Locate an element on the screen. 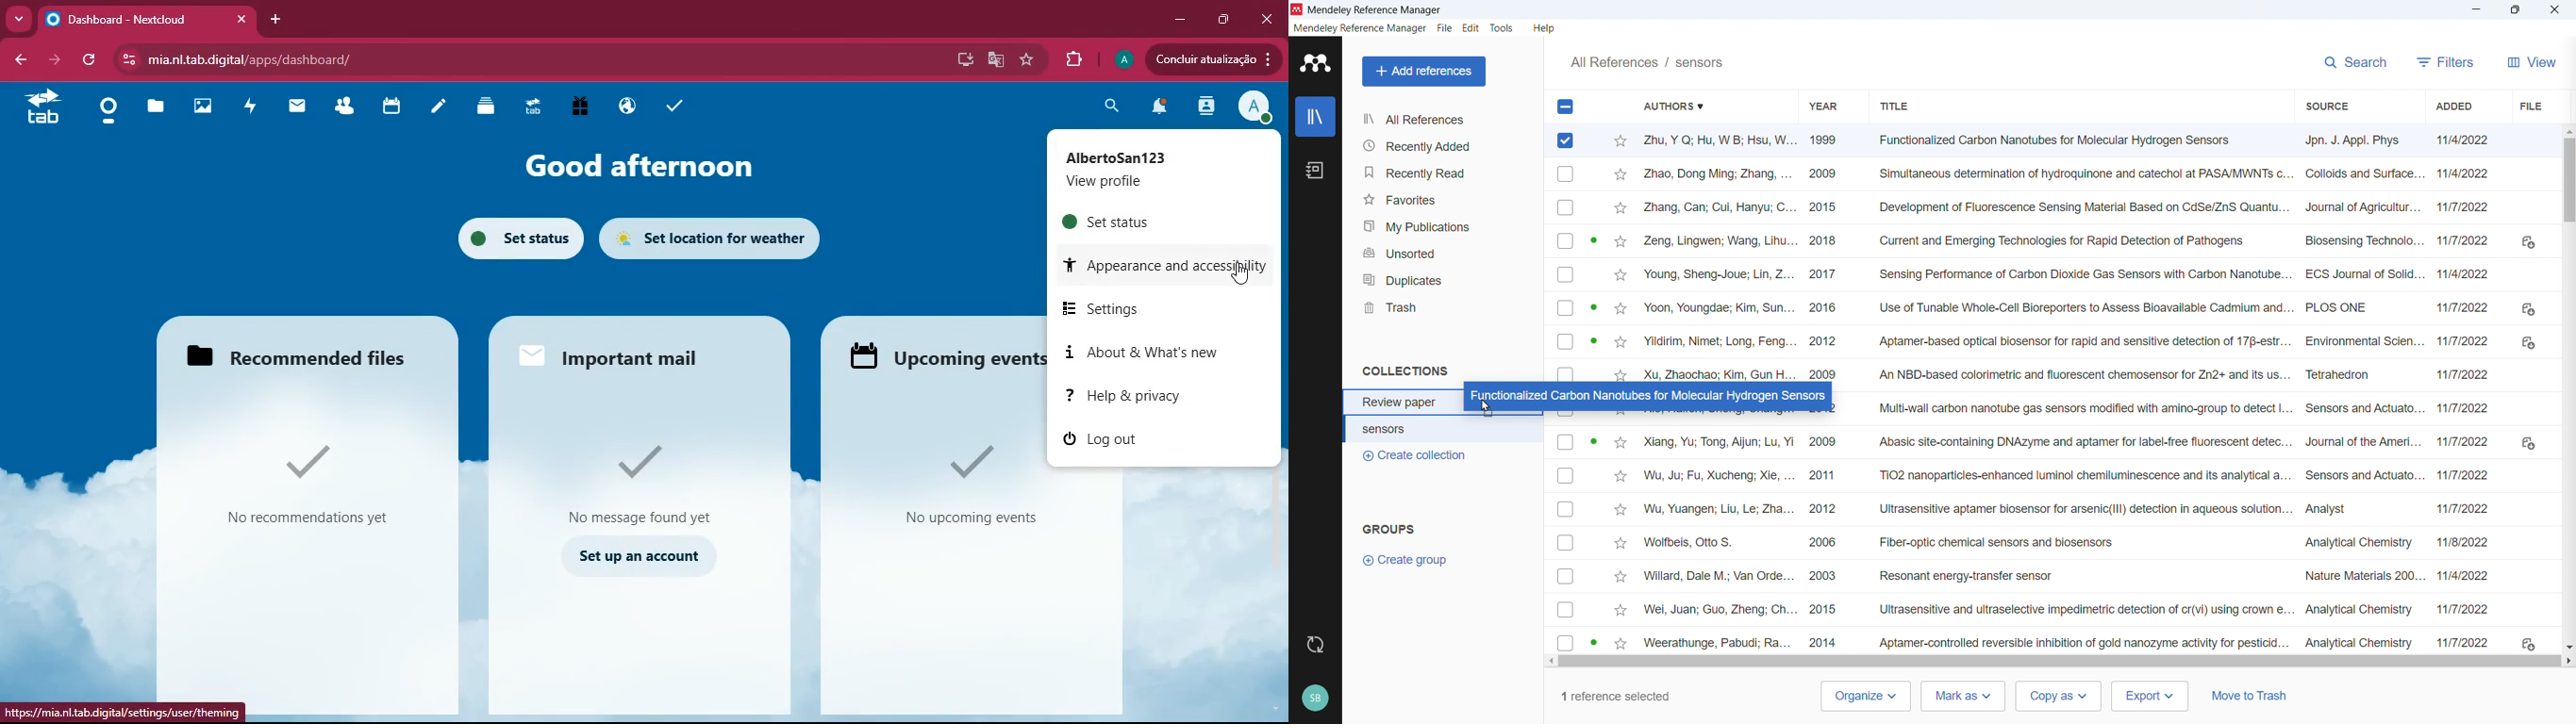 The image size is (2576, 728). Collections  is located at coordinates (1407, 370).